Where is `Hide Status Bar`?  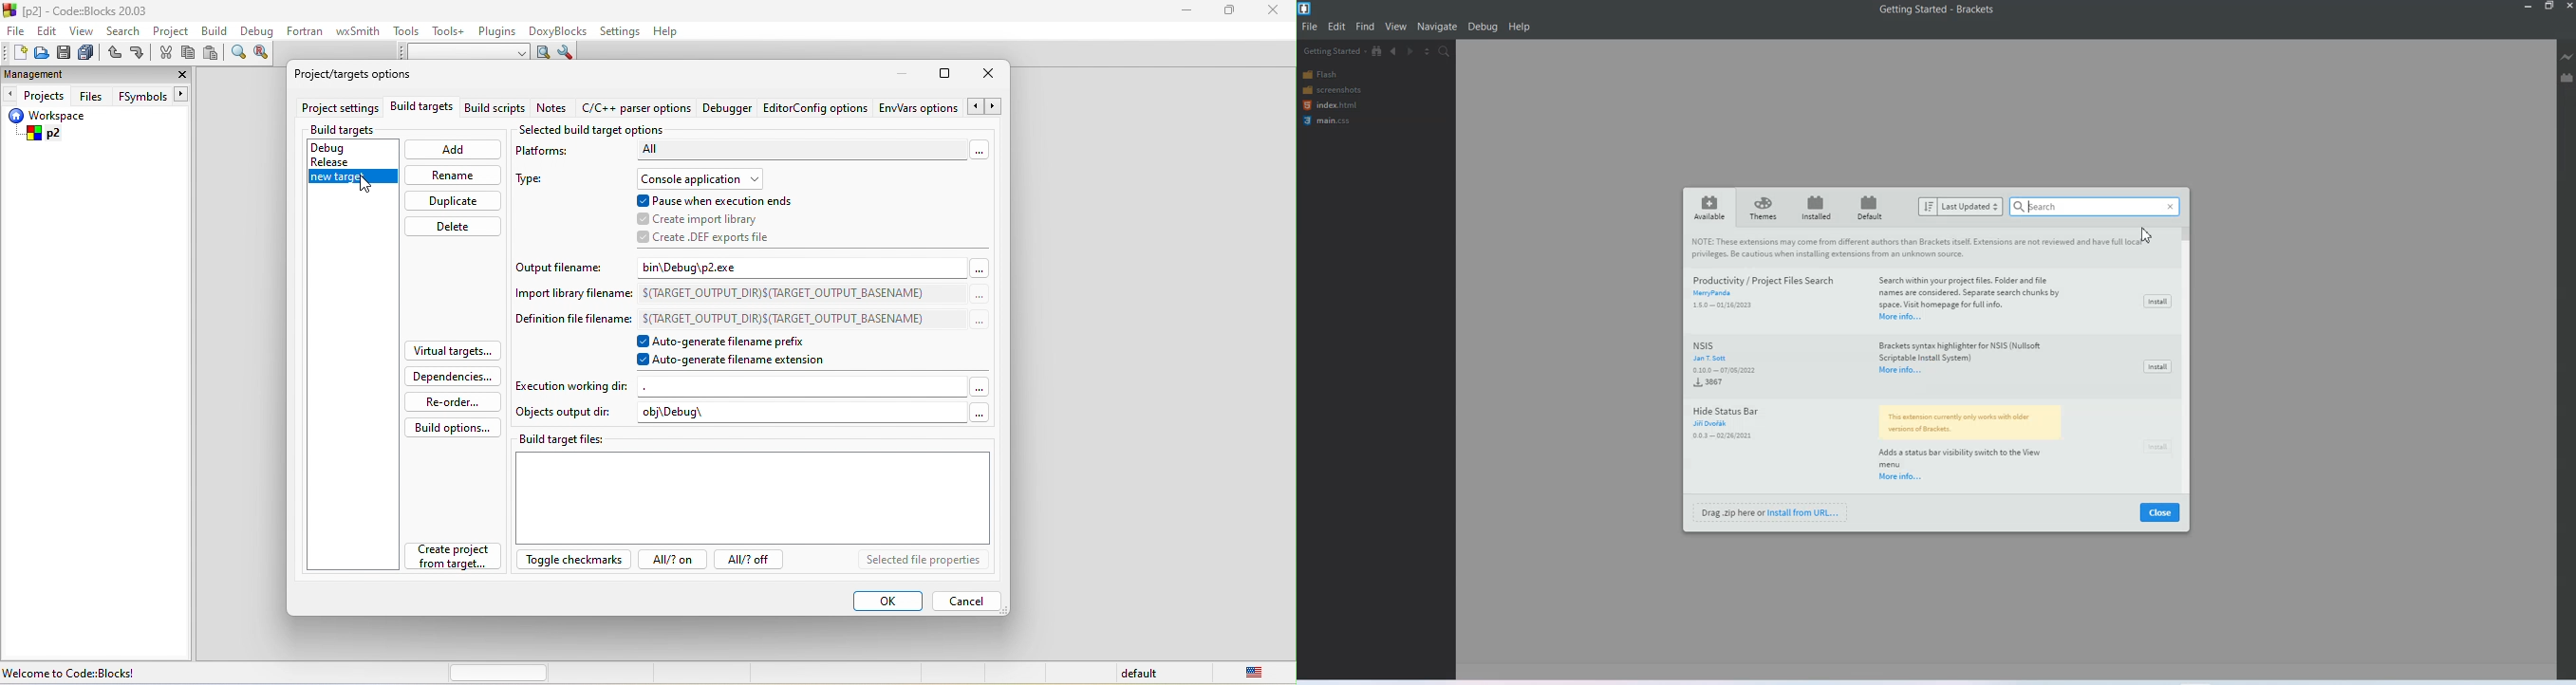 Hide Status Bar is located at coordinates (1733, 409).